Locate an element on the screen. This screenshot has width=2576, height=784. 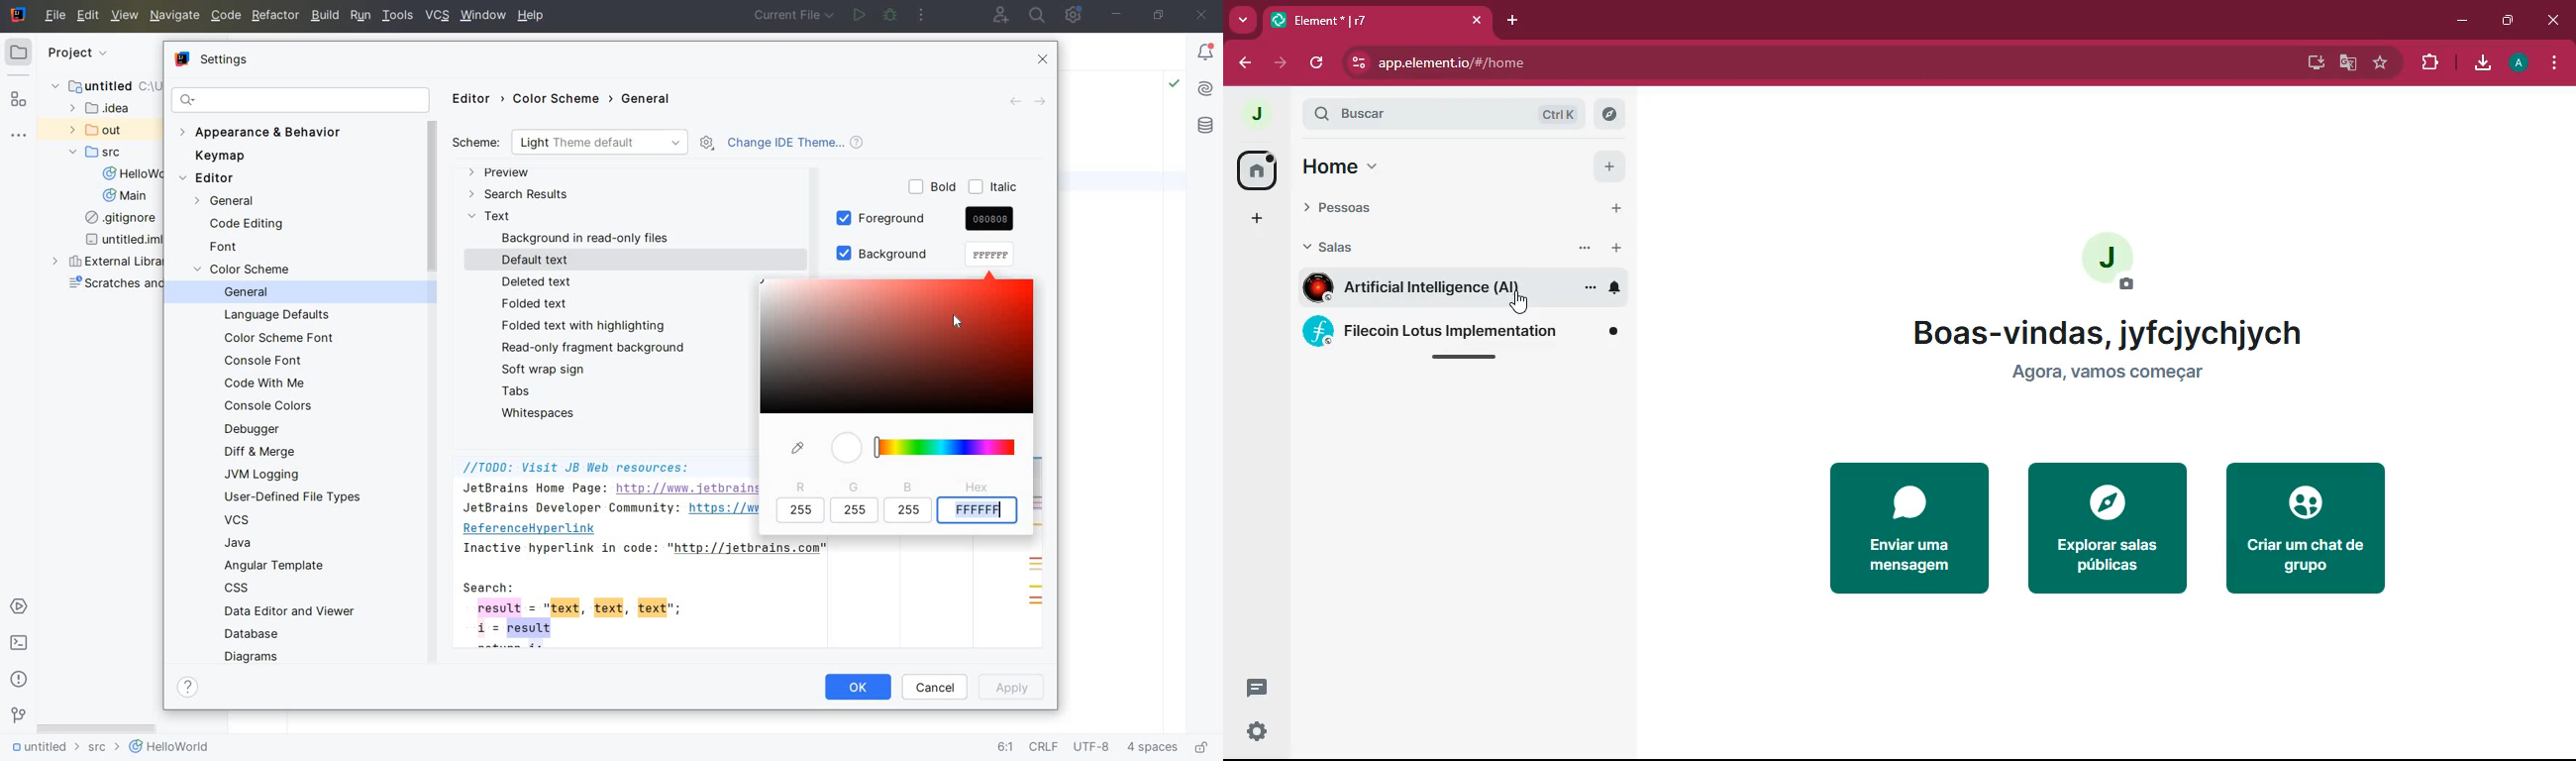
maximize is located at coordinates (2504, 21).